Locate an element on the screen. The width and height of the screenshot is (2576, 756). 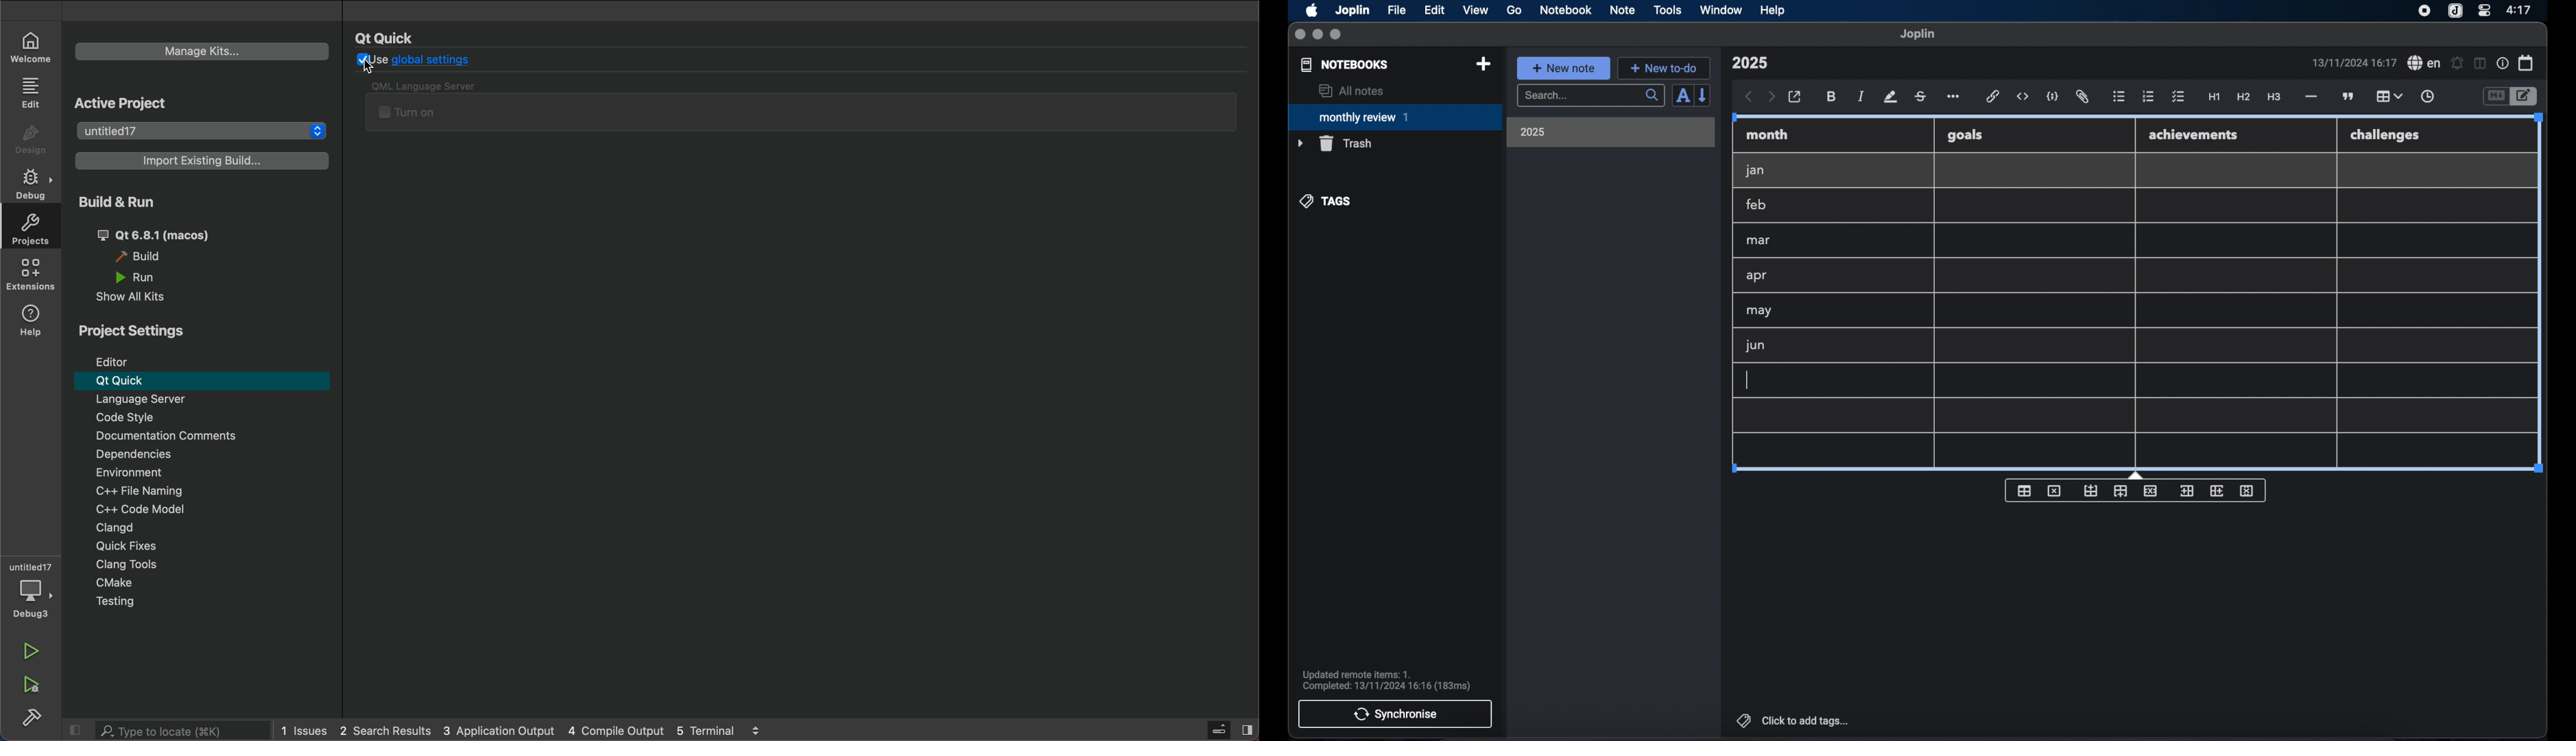
apr is located at coordinates (1758, 276).